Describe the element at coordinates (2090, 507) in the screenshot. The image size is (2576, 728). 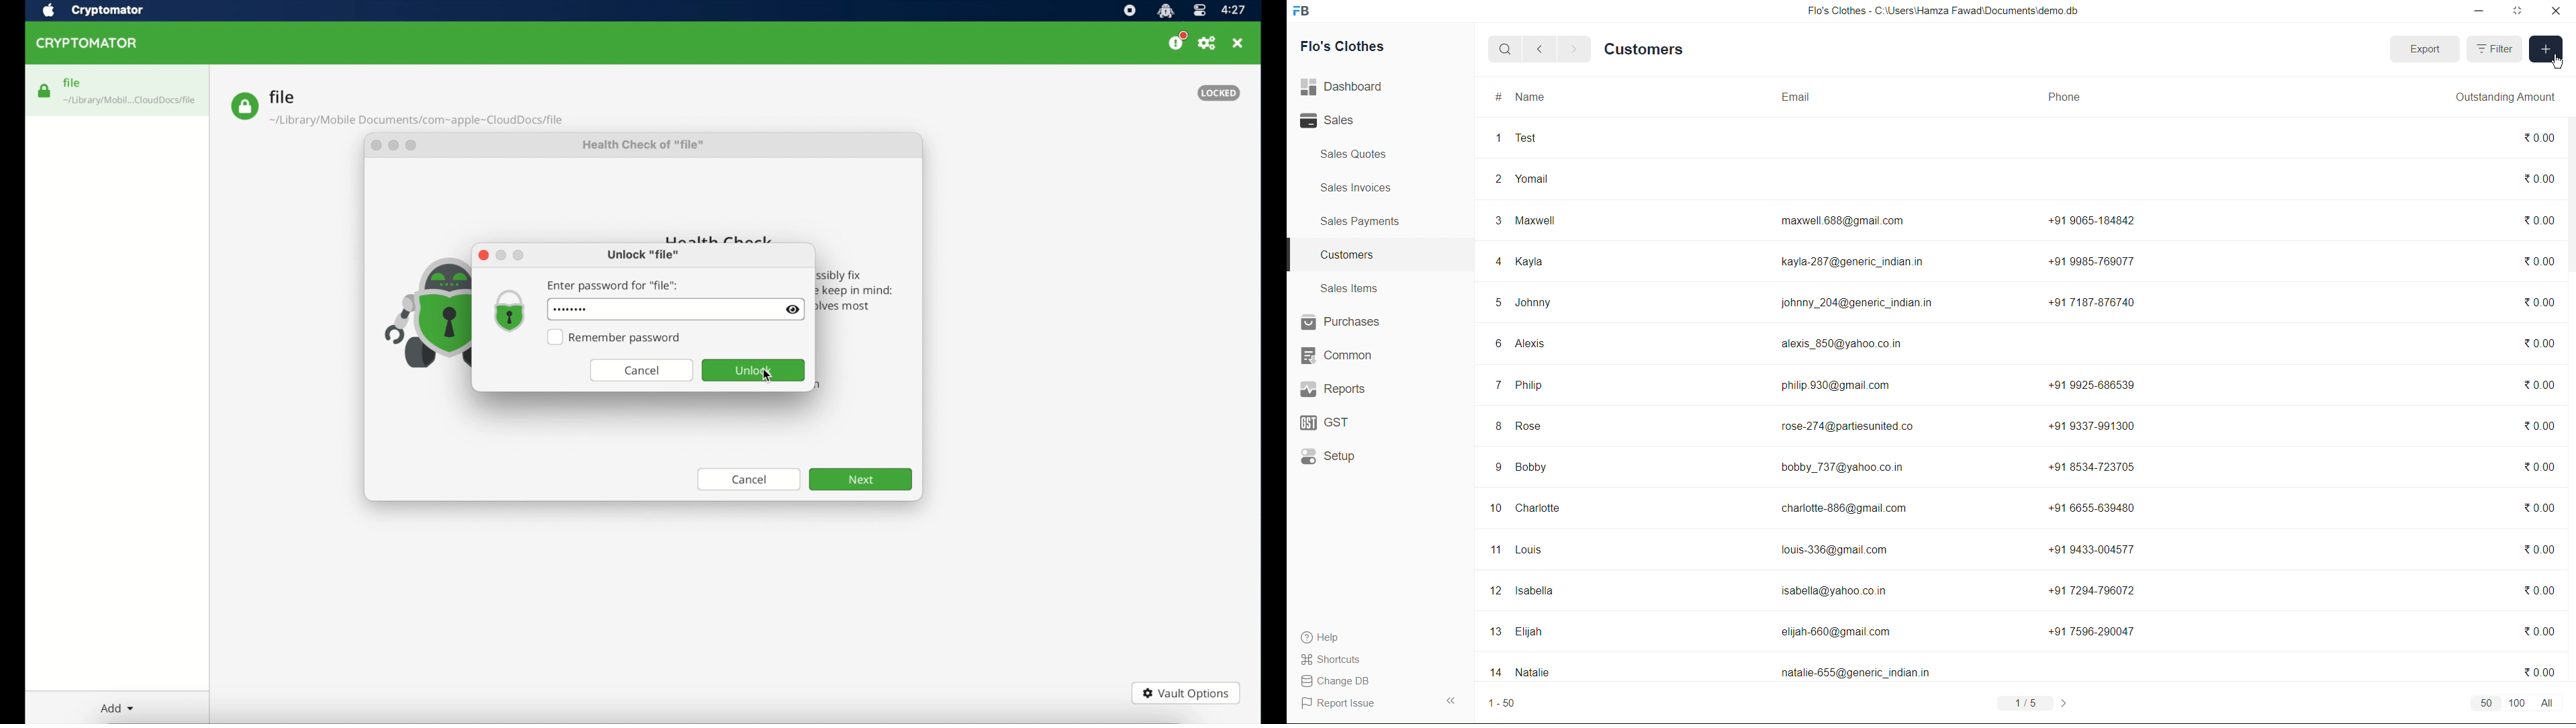
I see `+91 6655-639480` at that location.